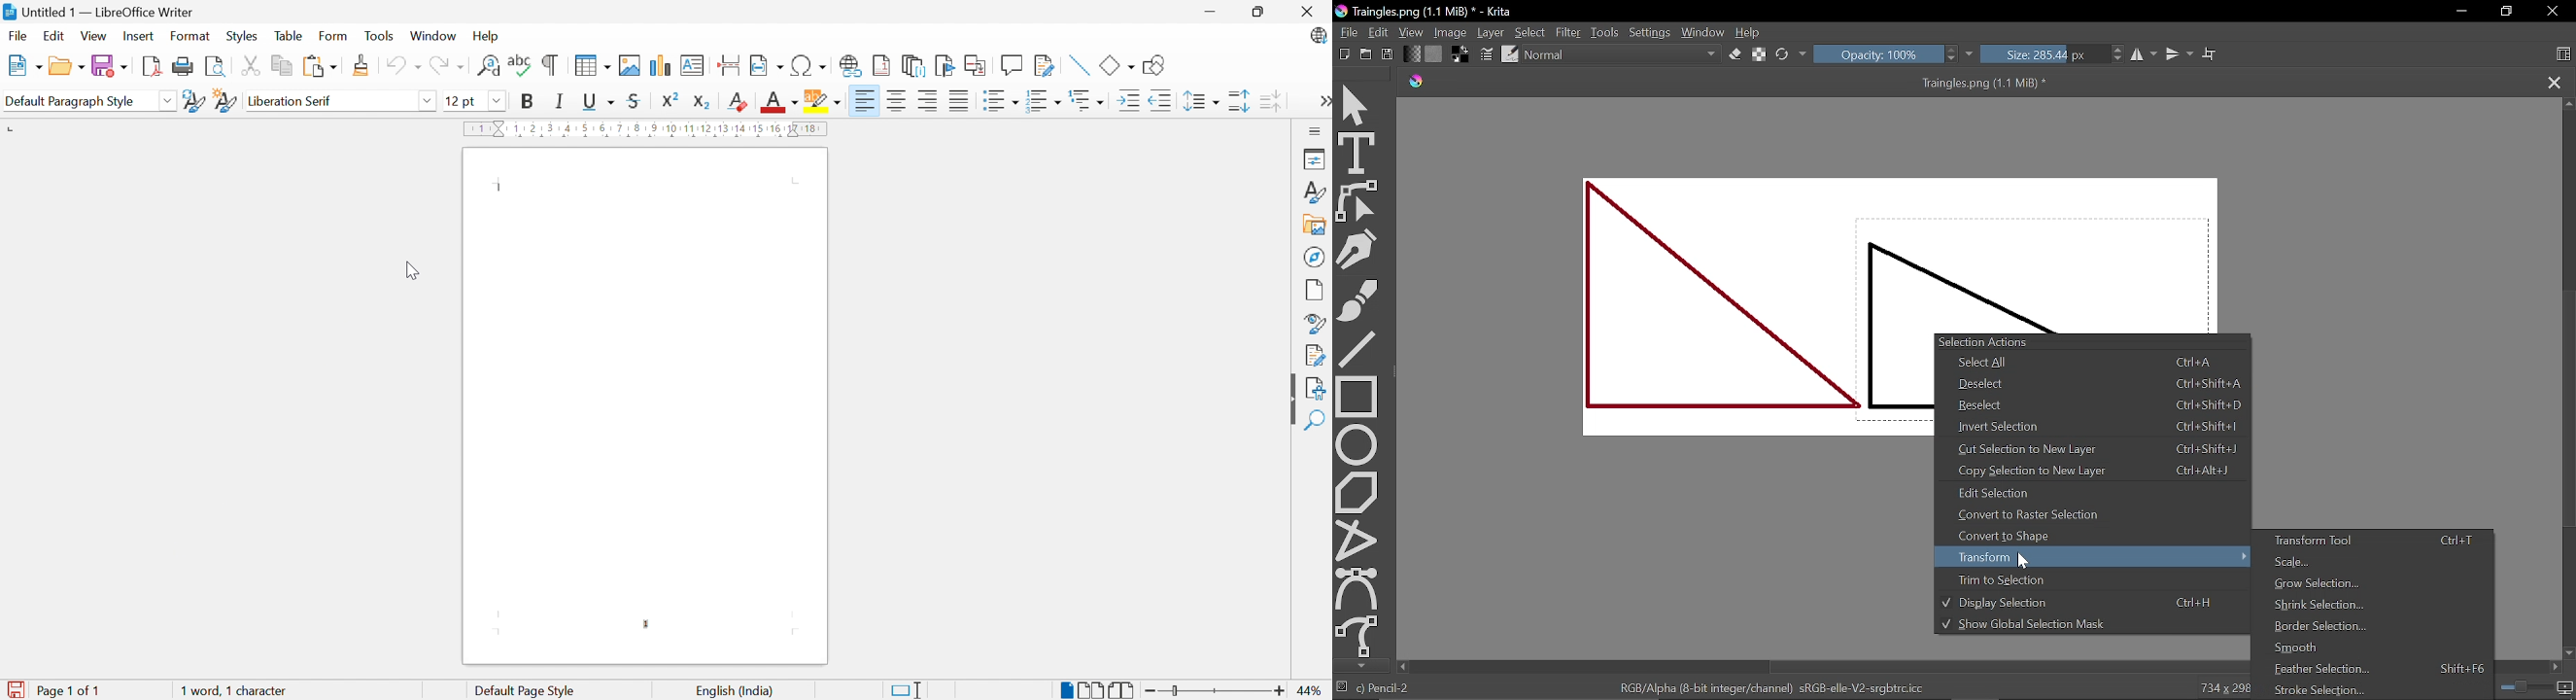 The image size is (2576, 700). What do you see at coordinates (1814, 667) in the screenshot?
I see `Scroll bar` at bounding box center [1814, 667].